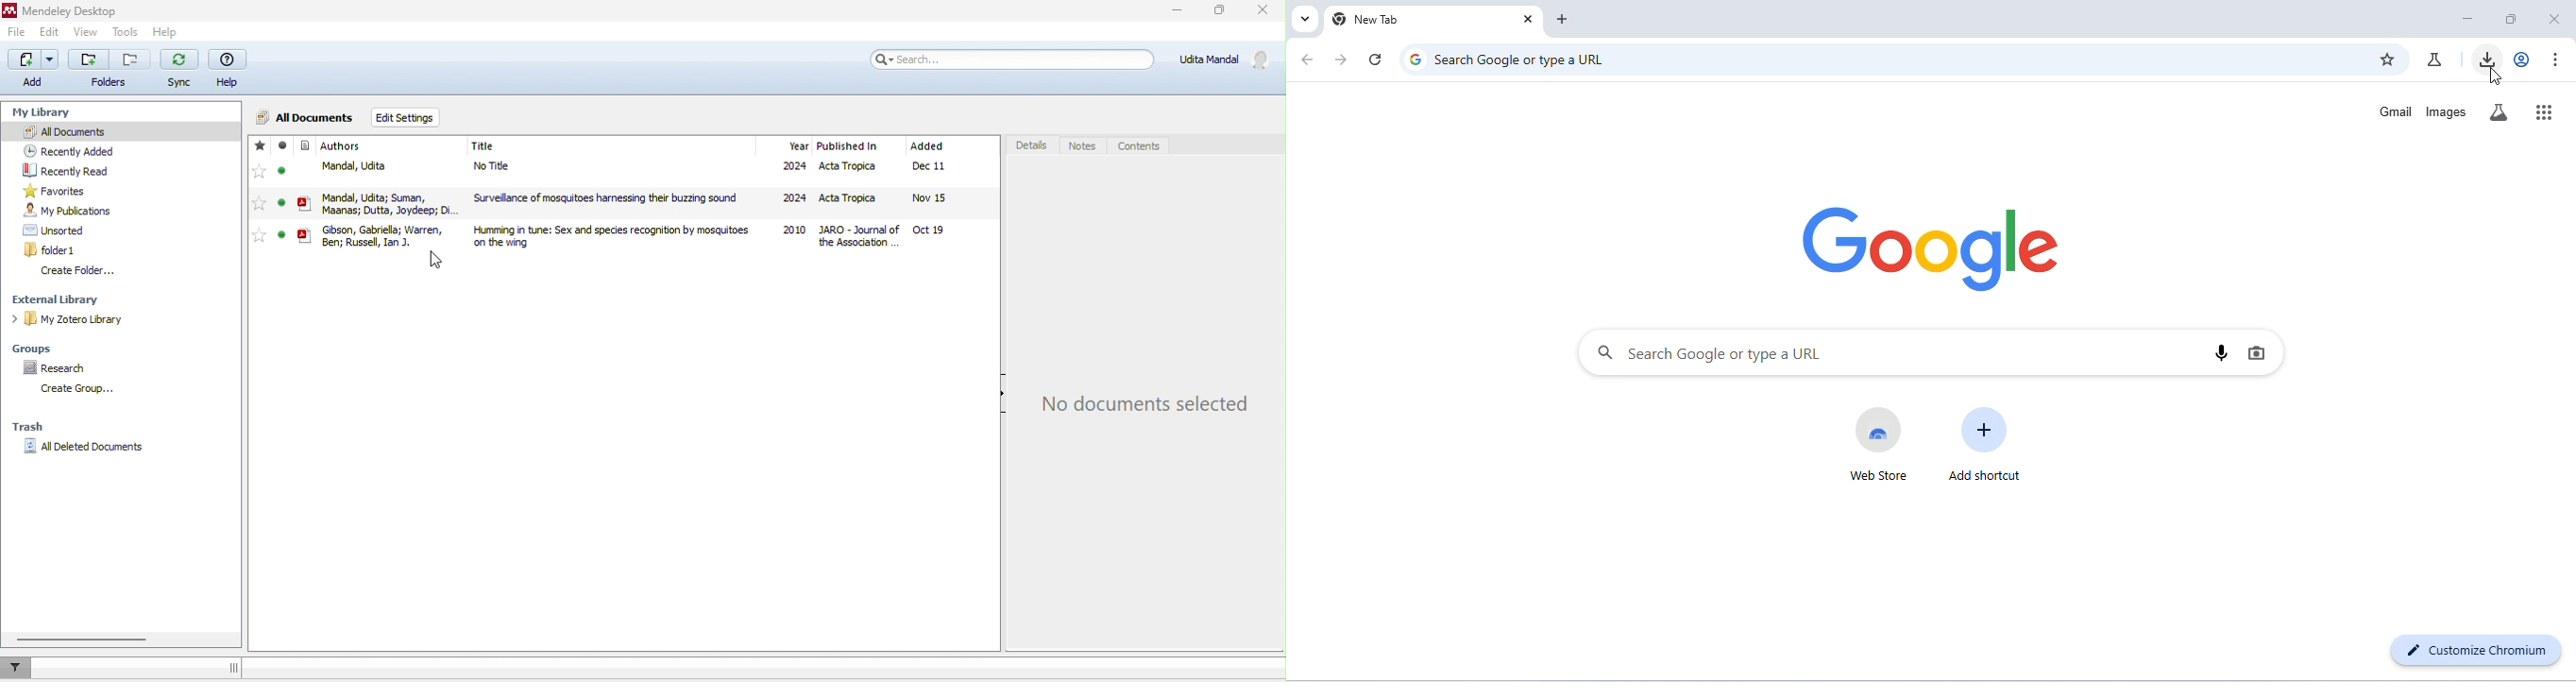  Describe the element at coordinates (121, 130) in the screenshot. I see `all documents` at that location.